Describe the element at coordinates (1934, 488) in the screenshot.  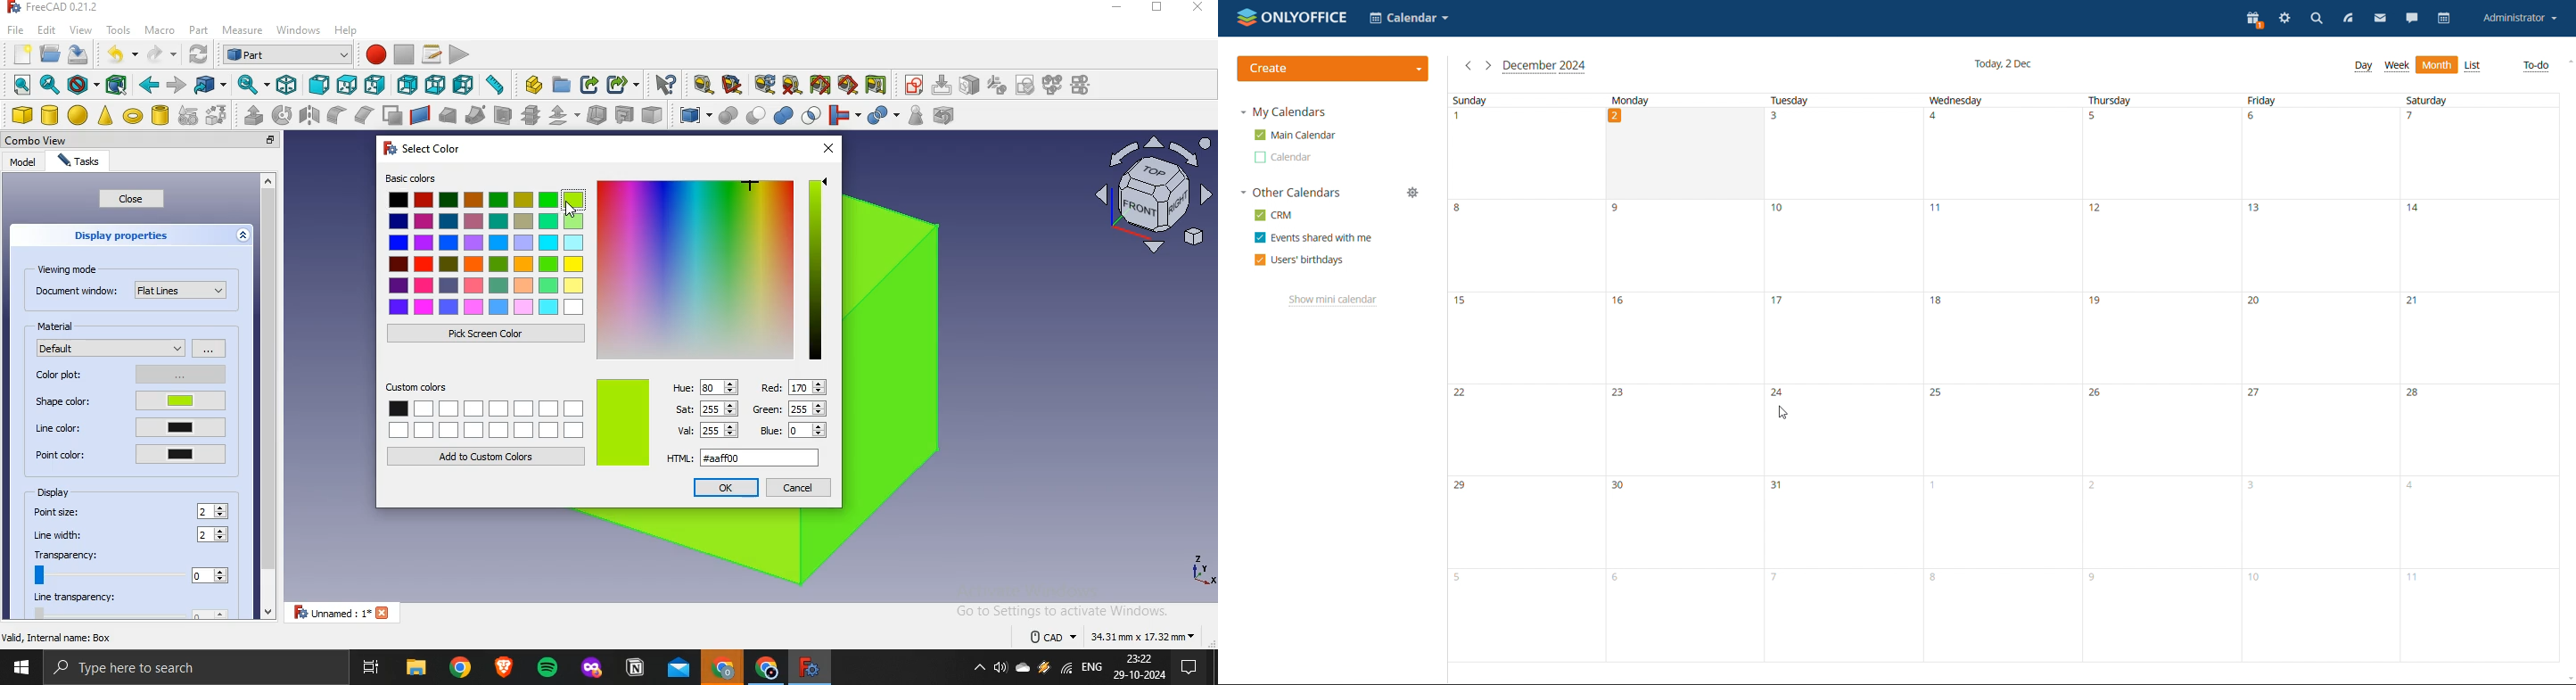
I see `1` at that location.